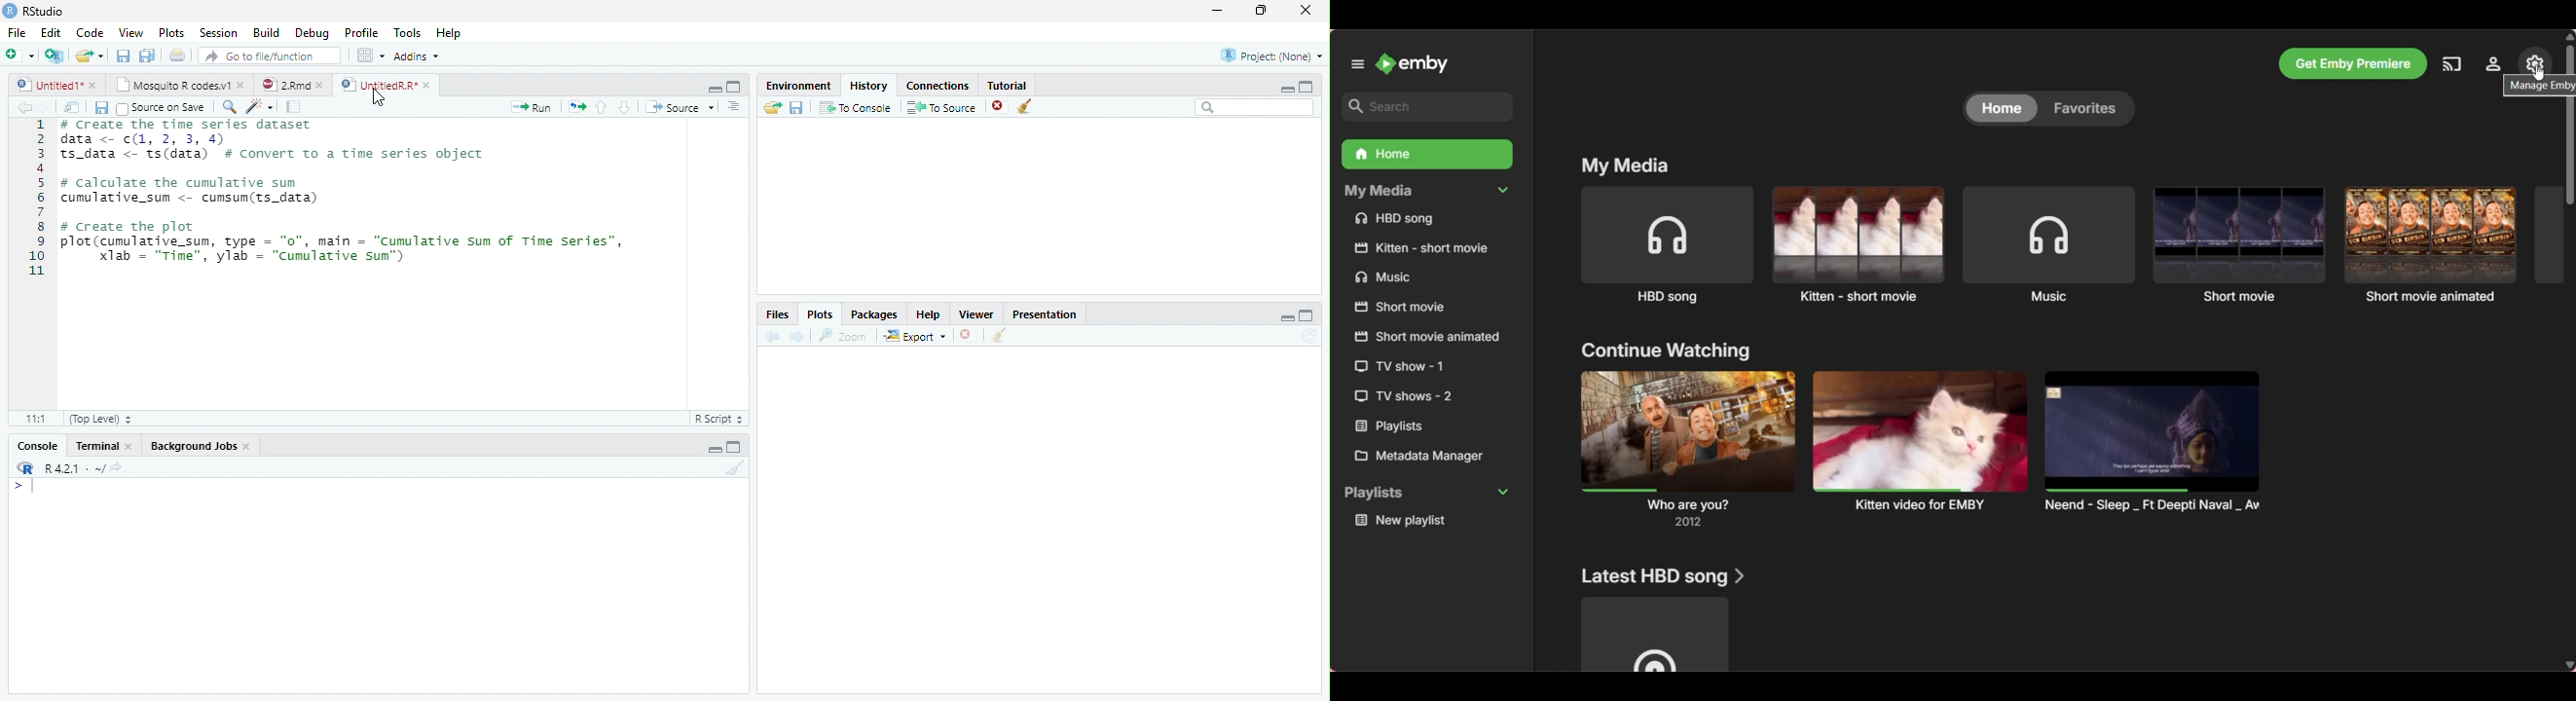  Describe the element at coordinates (843, 336) in the screenshot. I see `Zoom` at that location.